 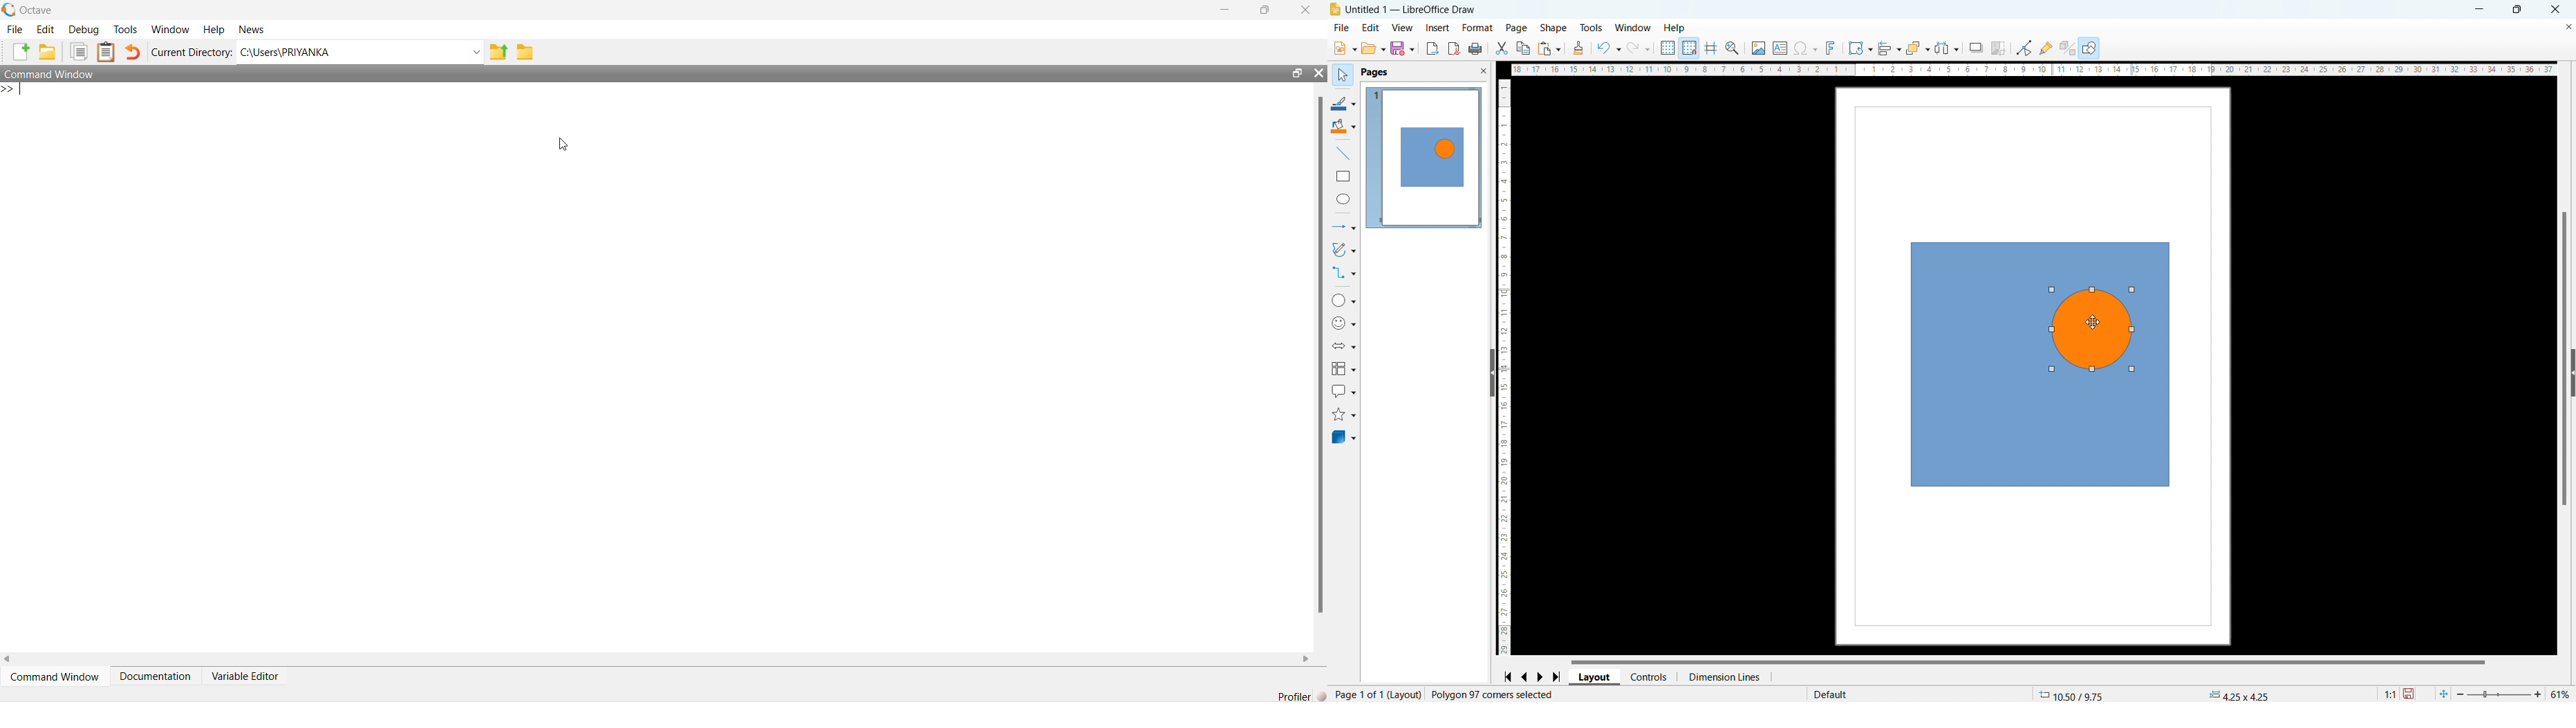 I want to click on minimize, so click(x=2482, y=9).